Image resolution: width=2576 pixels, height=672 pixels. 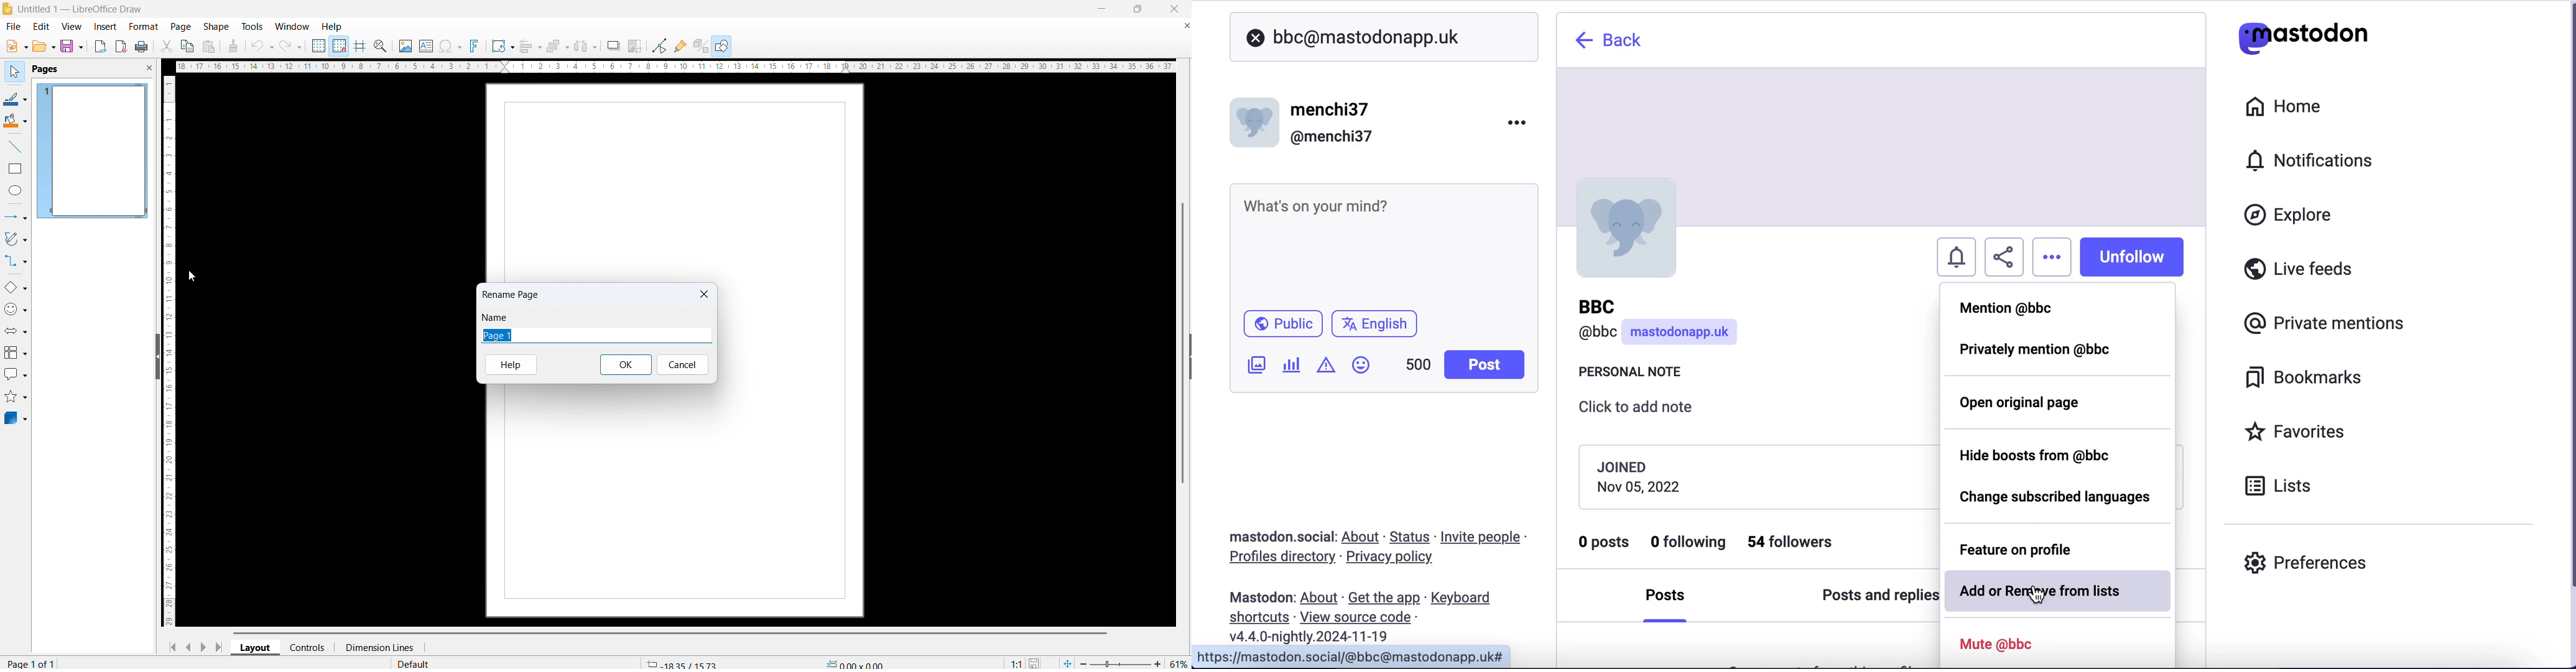 What do you see at coordinates (1256, 618) in the screenshot?
I see `shortcuts` at bounding box center [1256, 618].